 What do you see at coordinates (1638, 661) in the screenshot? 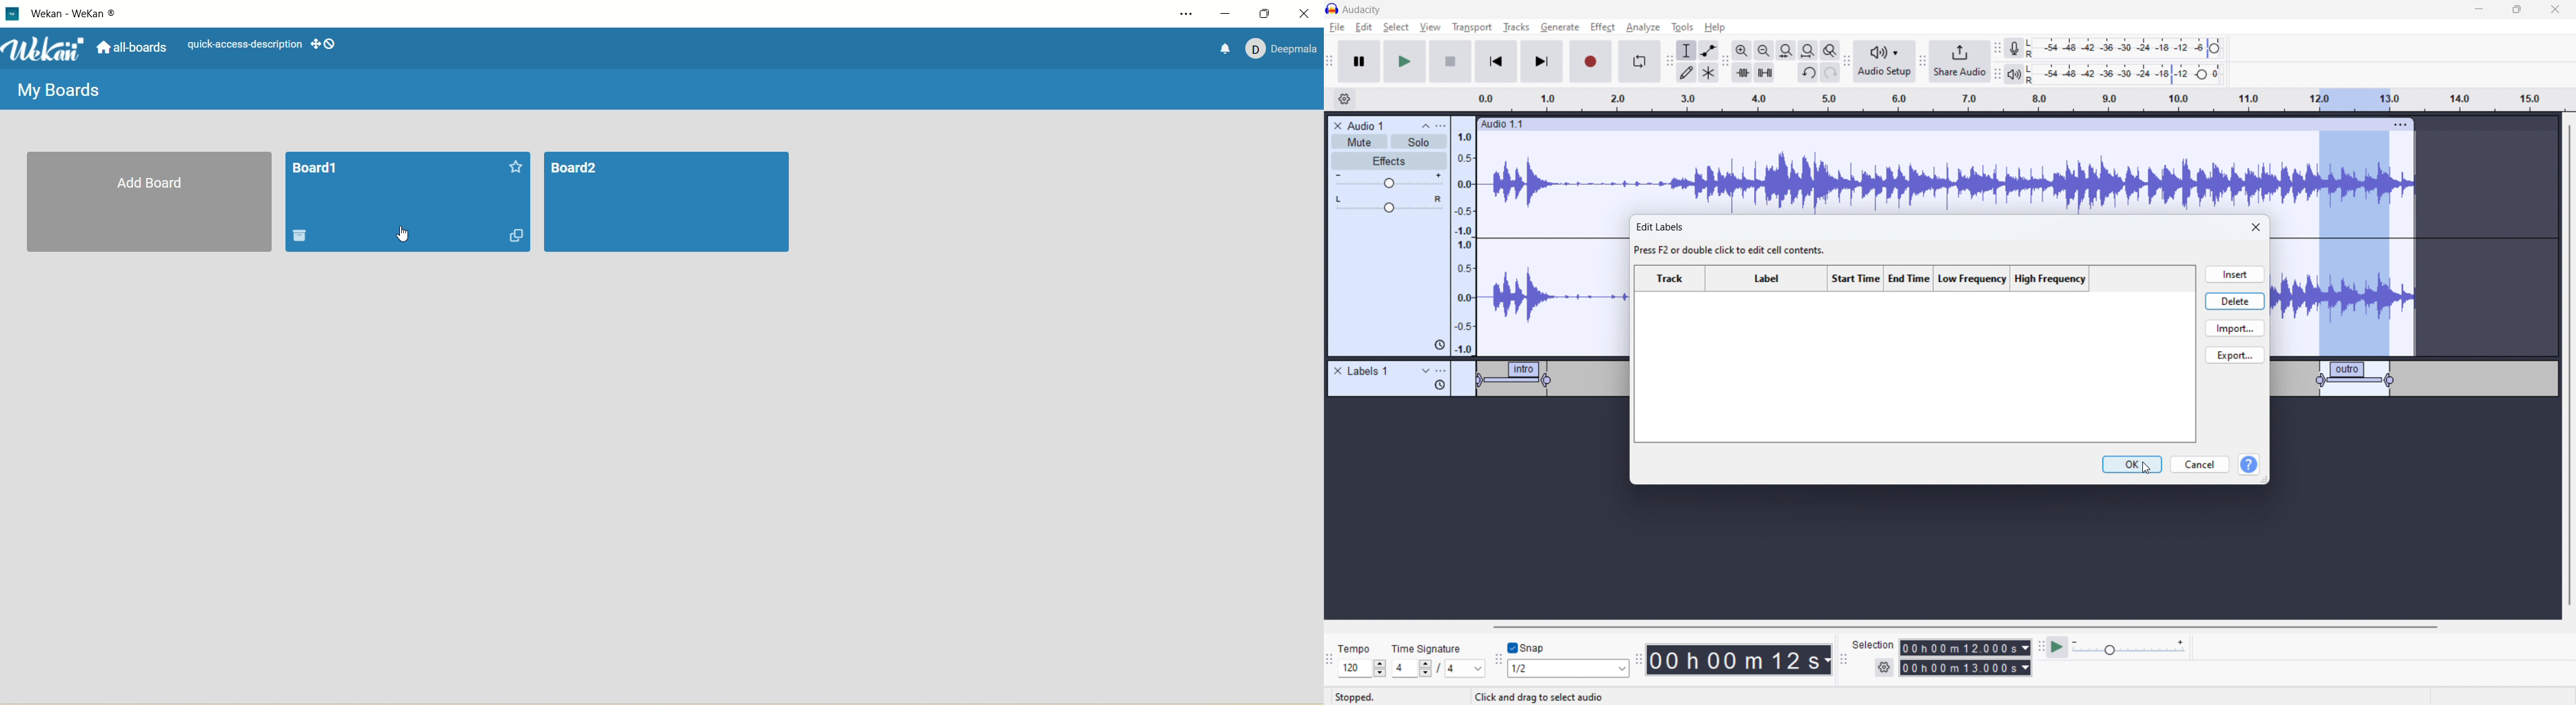
I see `time toolbar` at bounding box center [1638, 661].